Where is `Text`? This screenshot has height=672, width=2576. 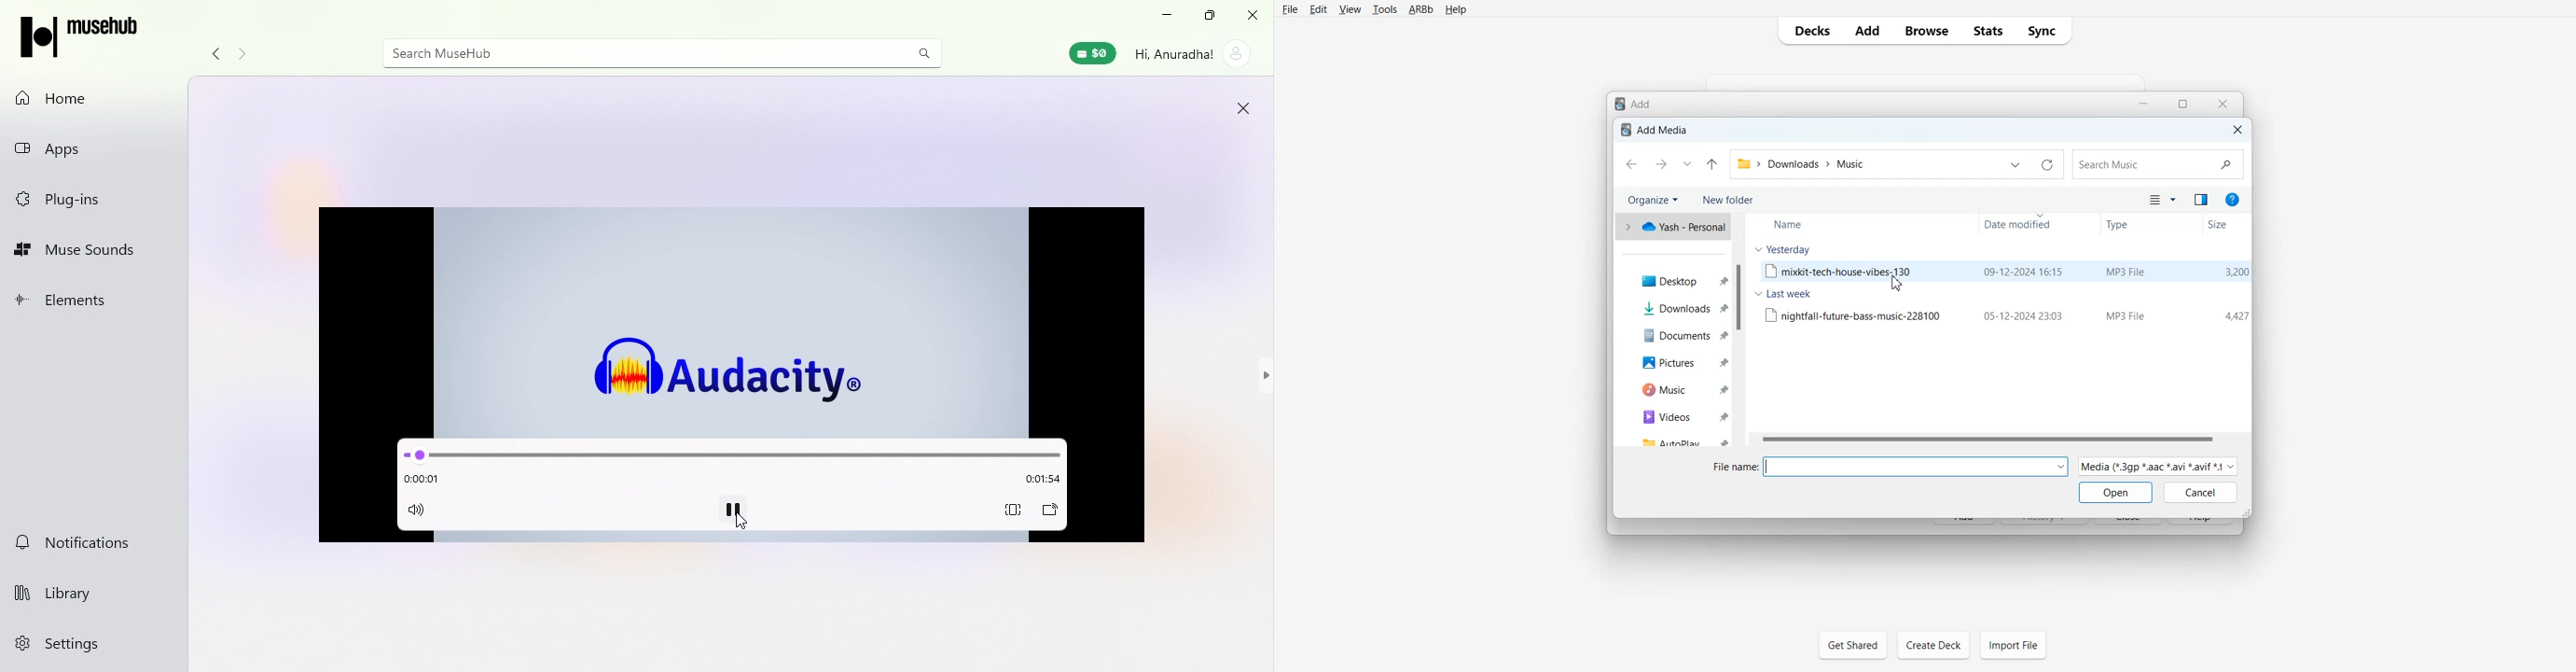 Text is located at coordinates (1634, 102).